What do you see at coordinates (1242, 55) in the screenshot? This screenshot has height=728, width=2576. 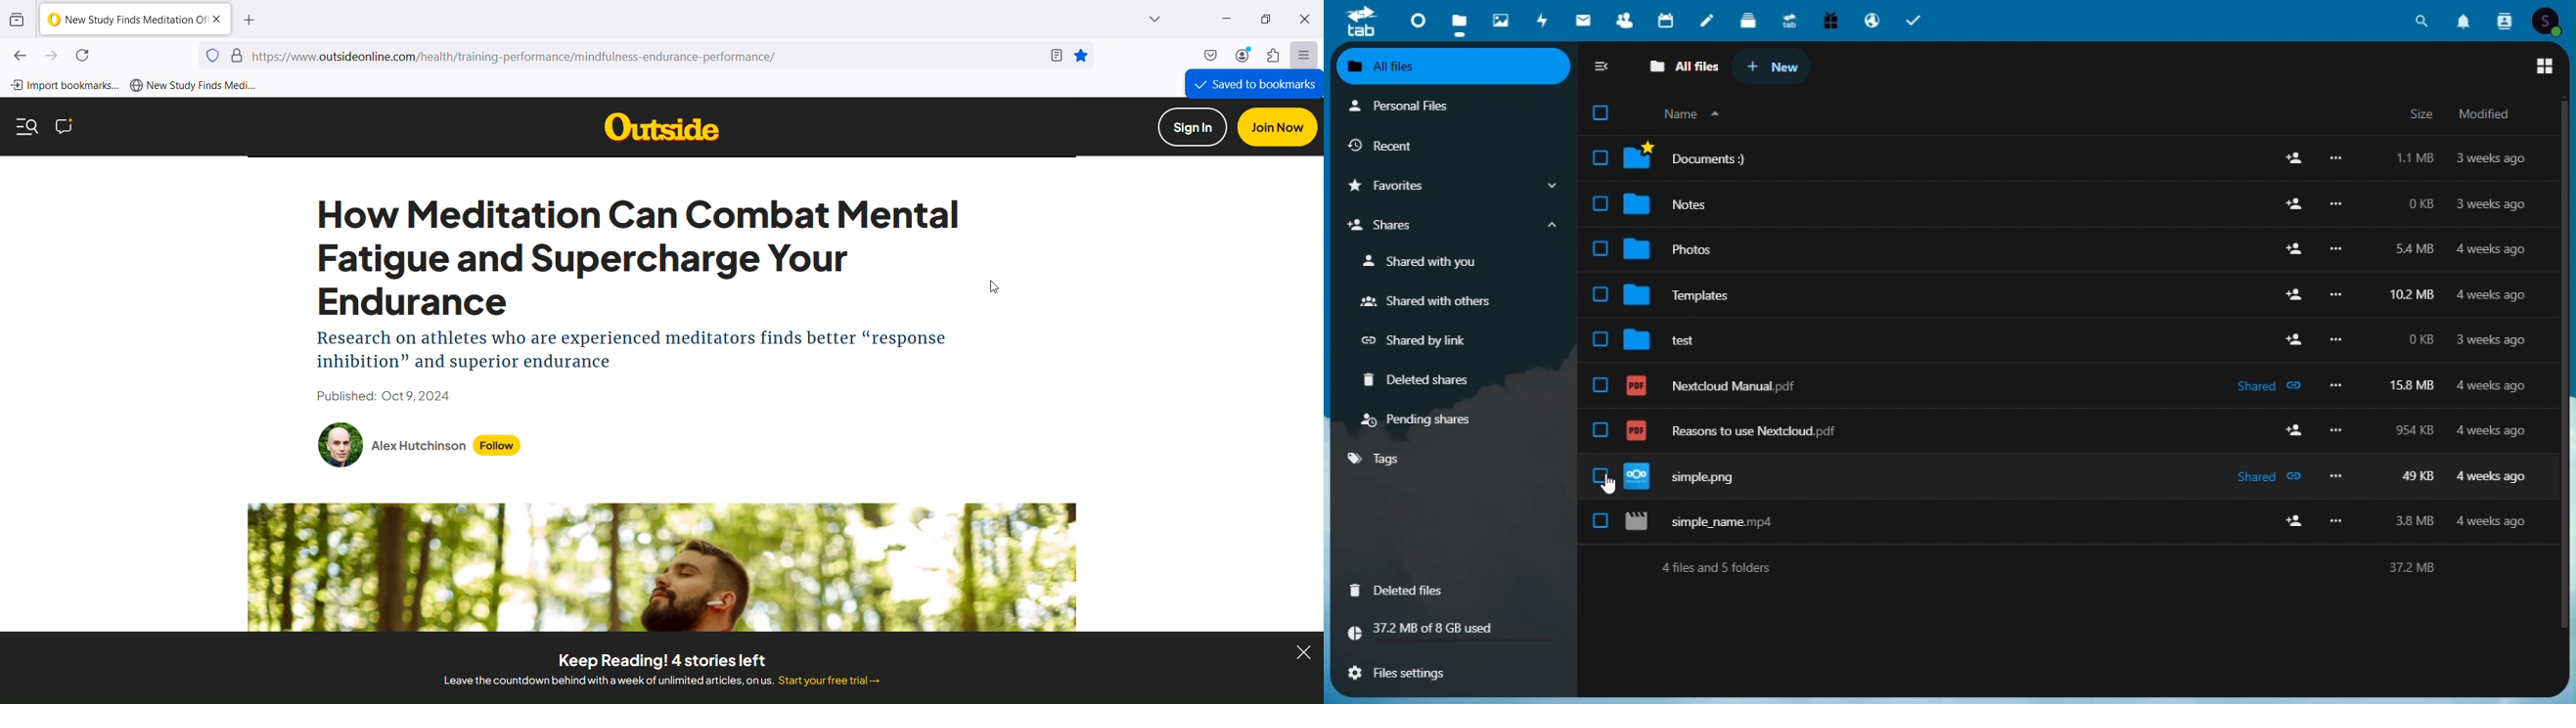 I see `Account` at bounding box center [1242, 55].